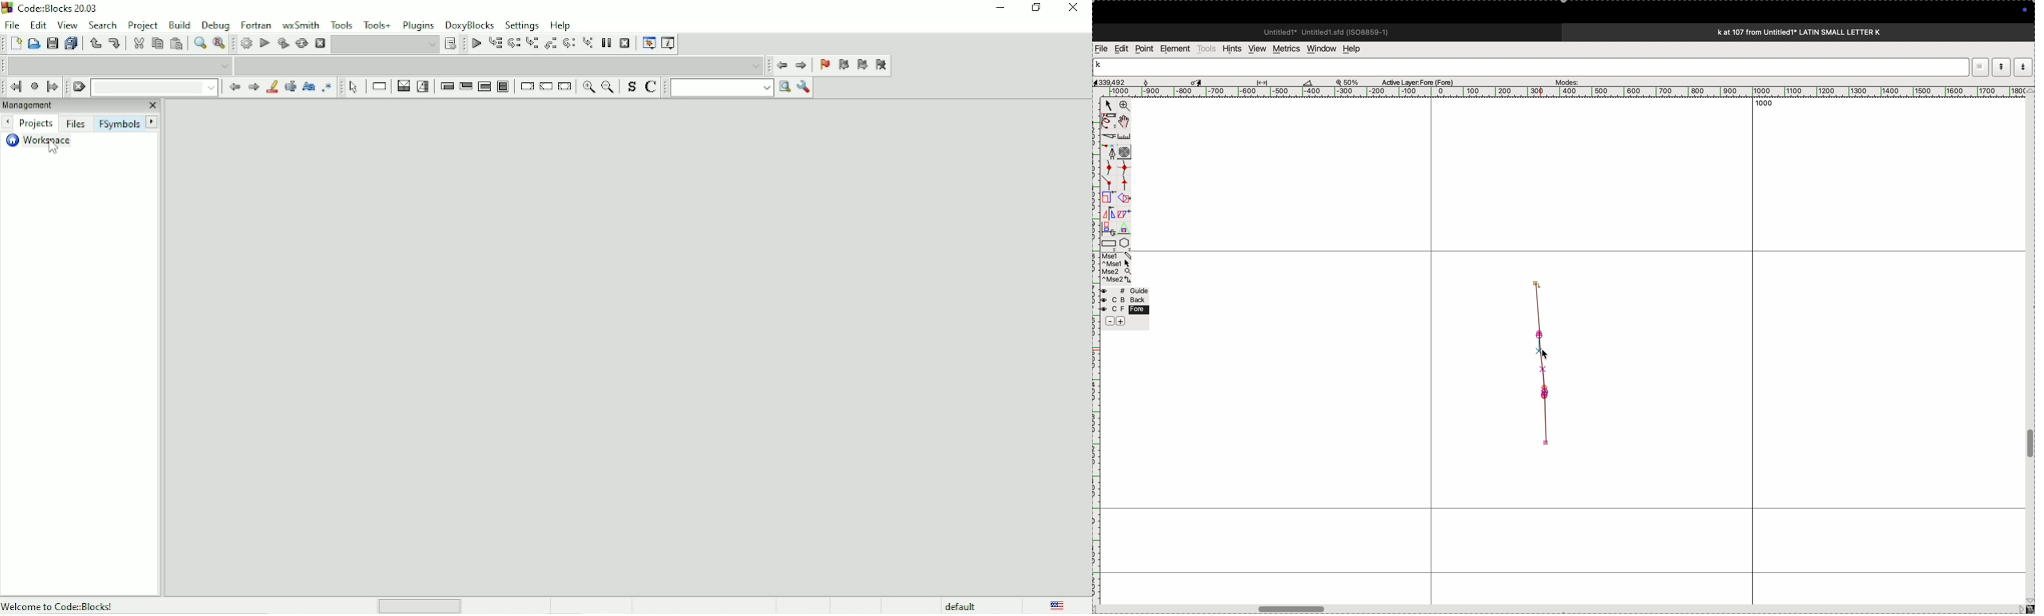 This screenshot has height=616, width=2044. Describe the element at coordinates (302, 25) in the screenshot. I see `wxSmith` at that location.